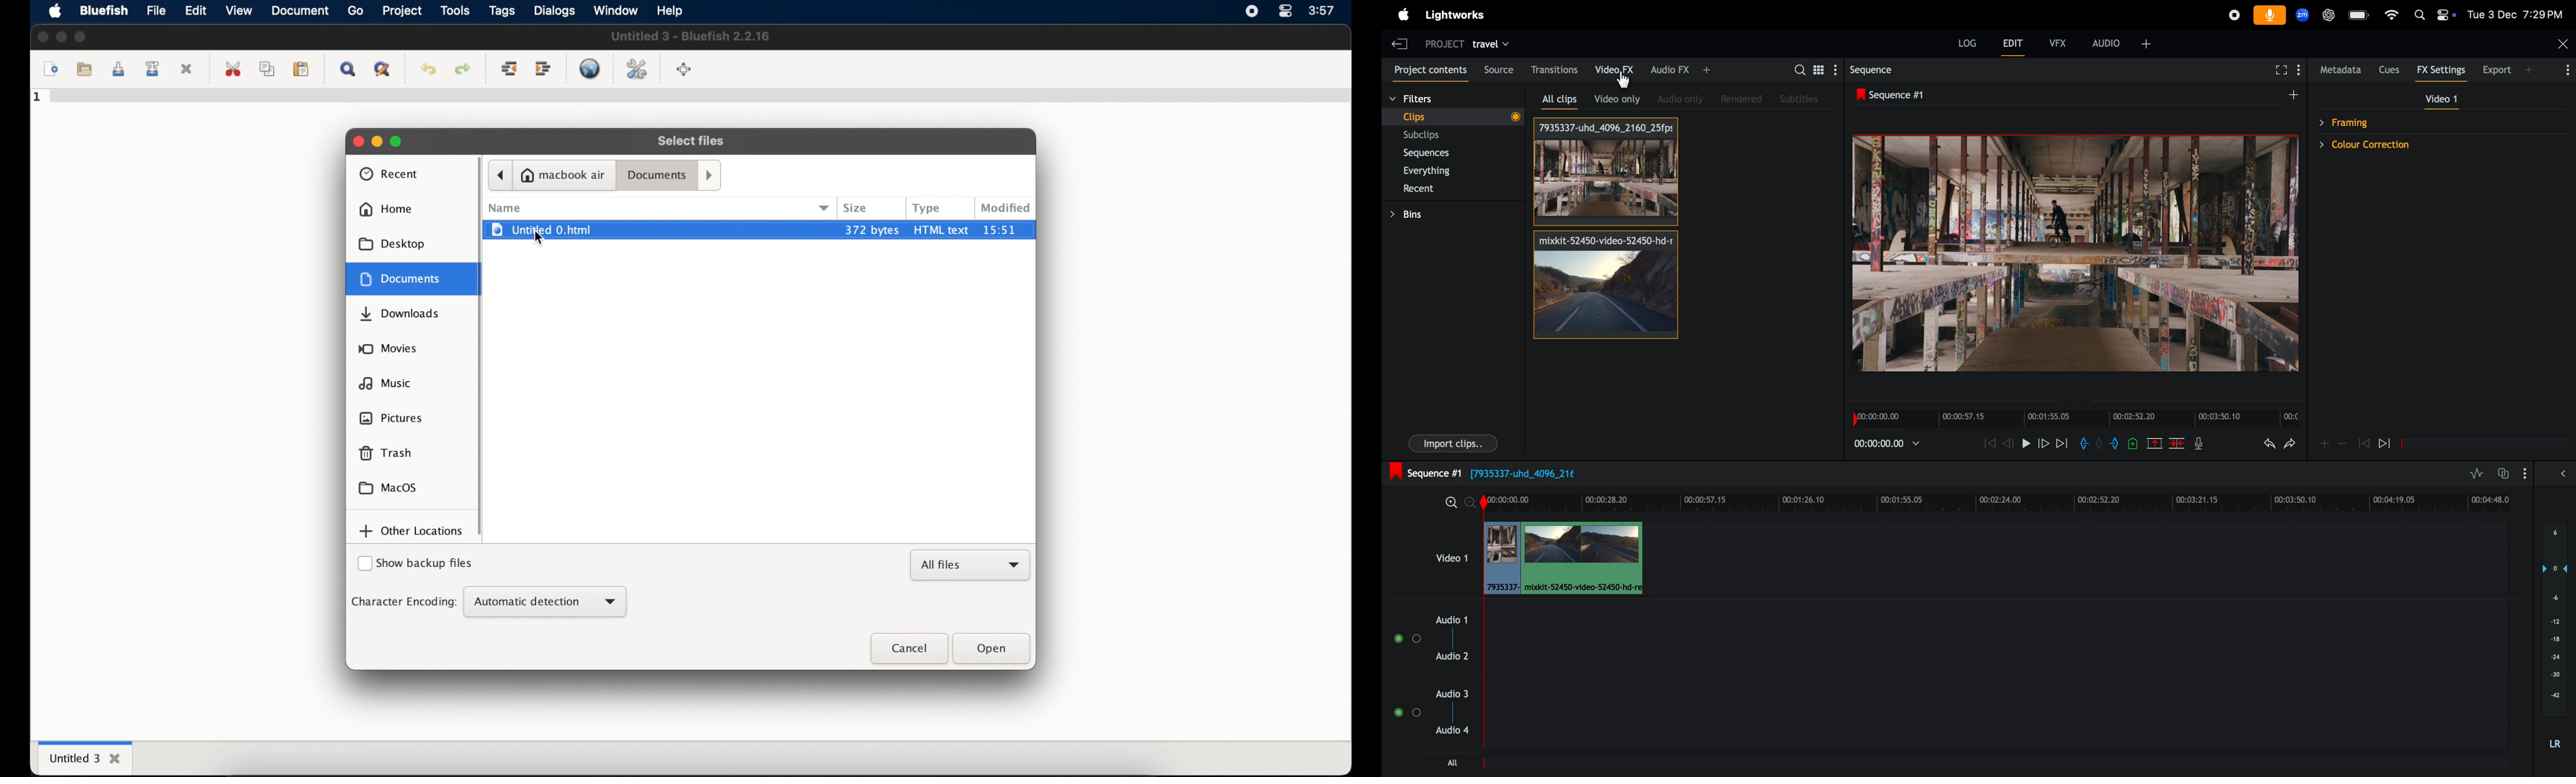 This screenshot has height=784, width=2576. Describe the element at coordinates (1456, 764) in the screenshot. I see `all` at that location.